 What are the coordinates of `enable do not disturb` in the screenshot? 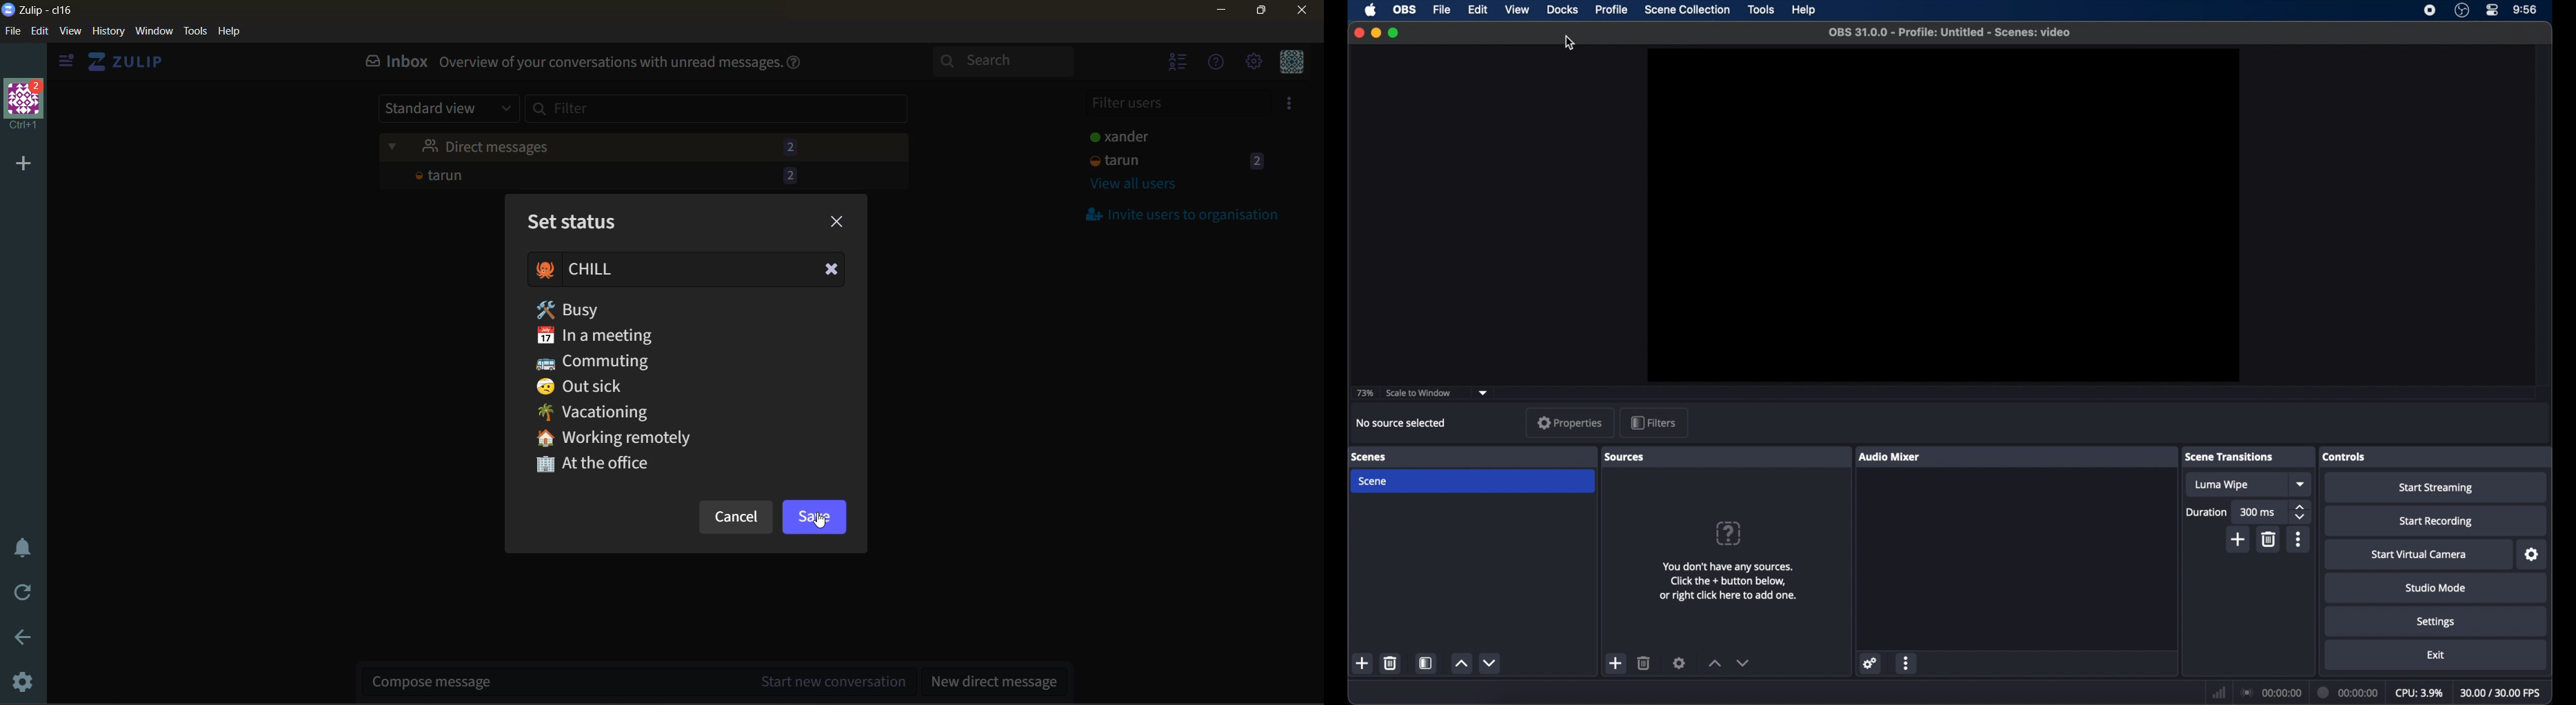 It's located at (21, 553).